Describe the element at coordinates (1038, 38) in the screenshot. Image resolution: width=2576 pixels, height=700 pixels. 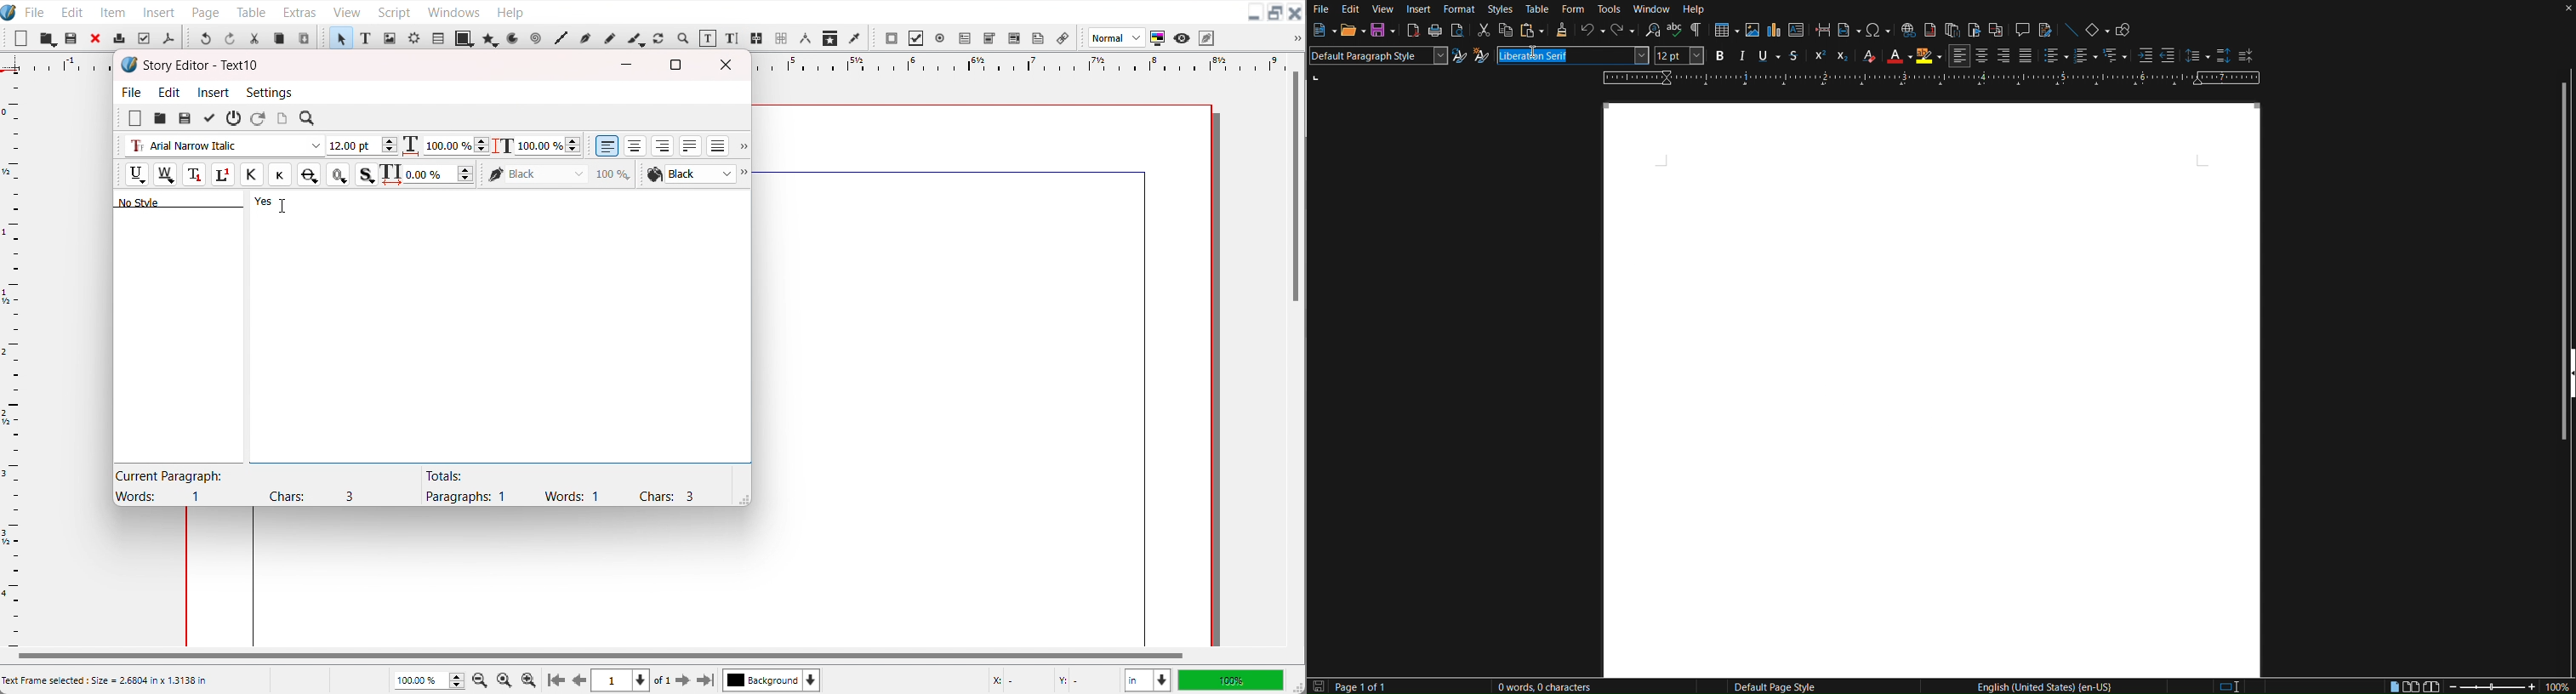
I see `Text Annotation` at that location.